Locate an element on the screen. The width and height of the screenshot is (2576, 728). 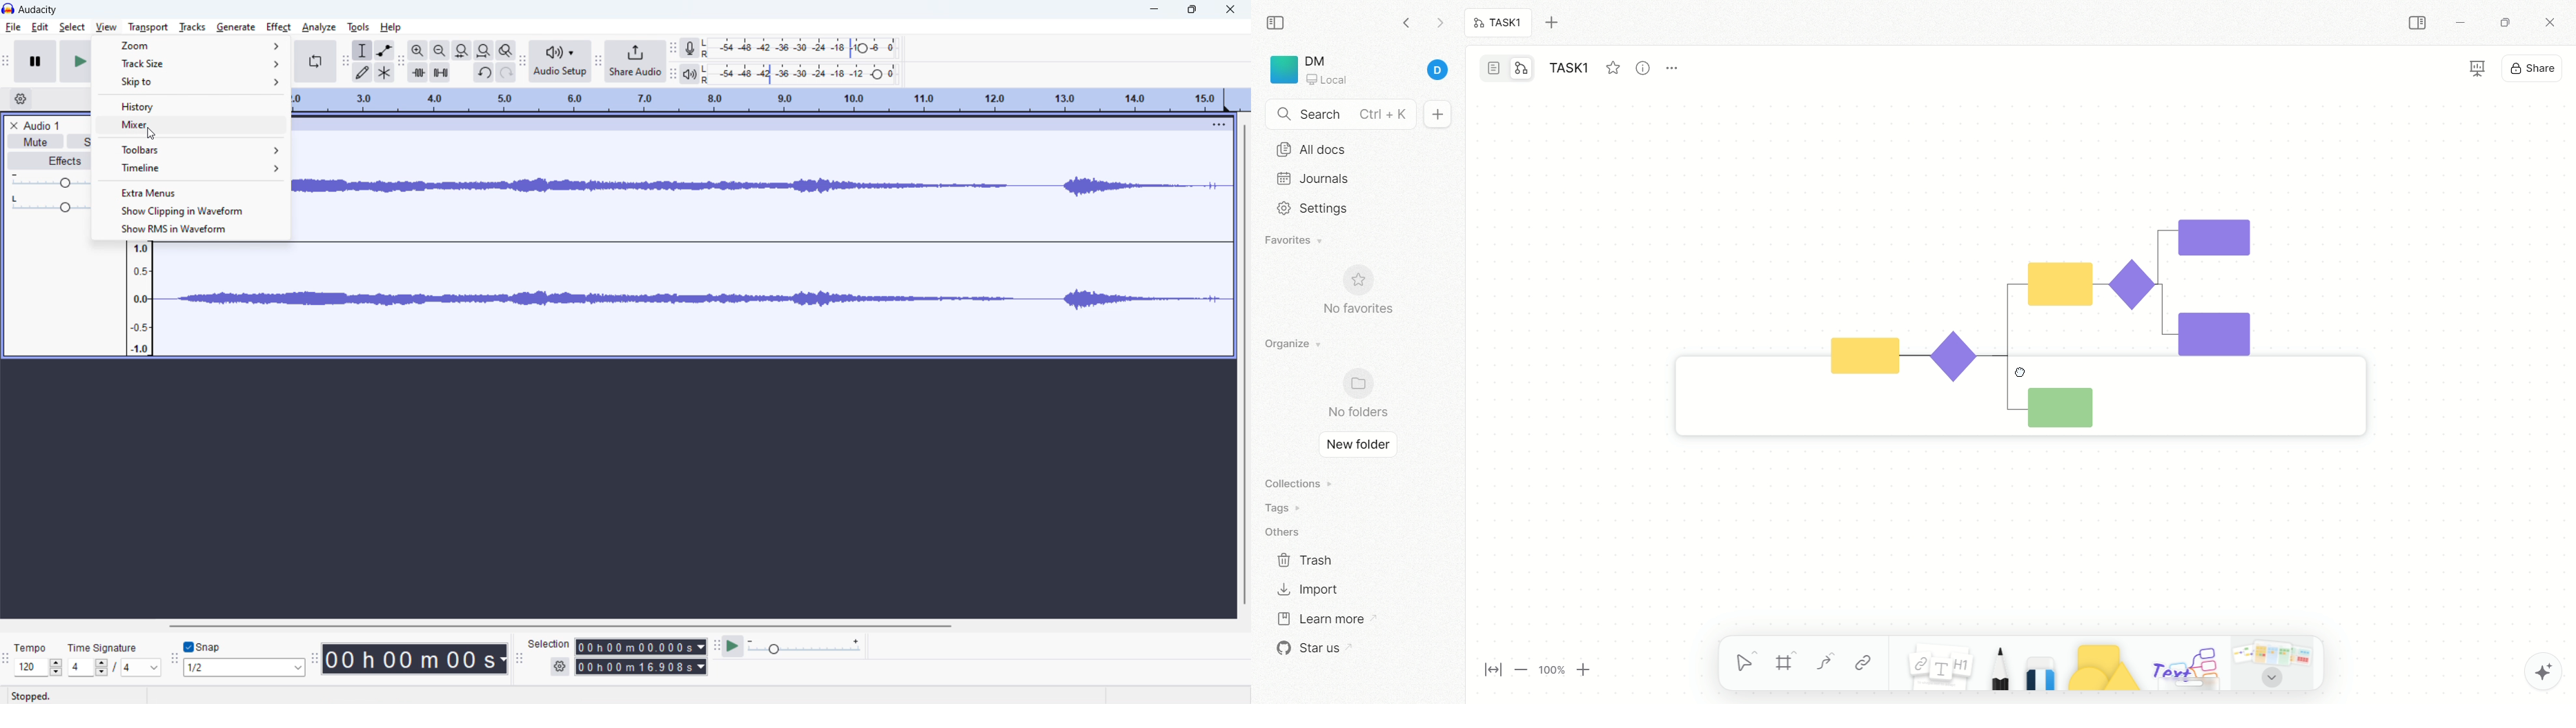
set time signature is located at coordinates (114, 667).